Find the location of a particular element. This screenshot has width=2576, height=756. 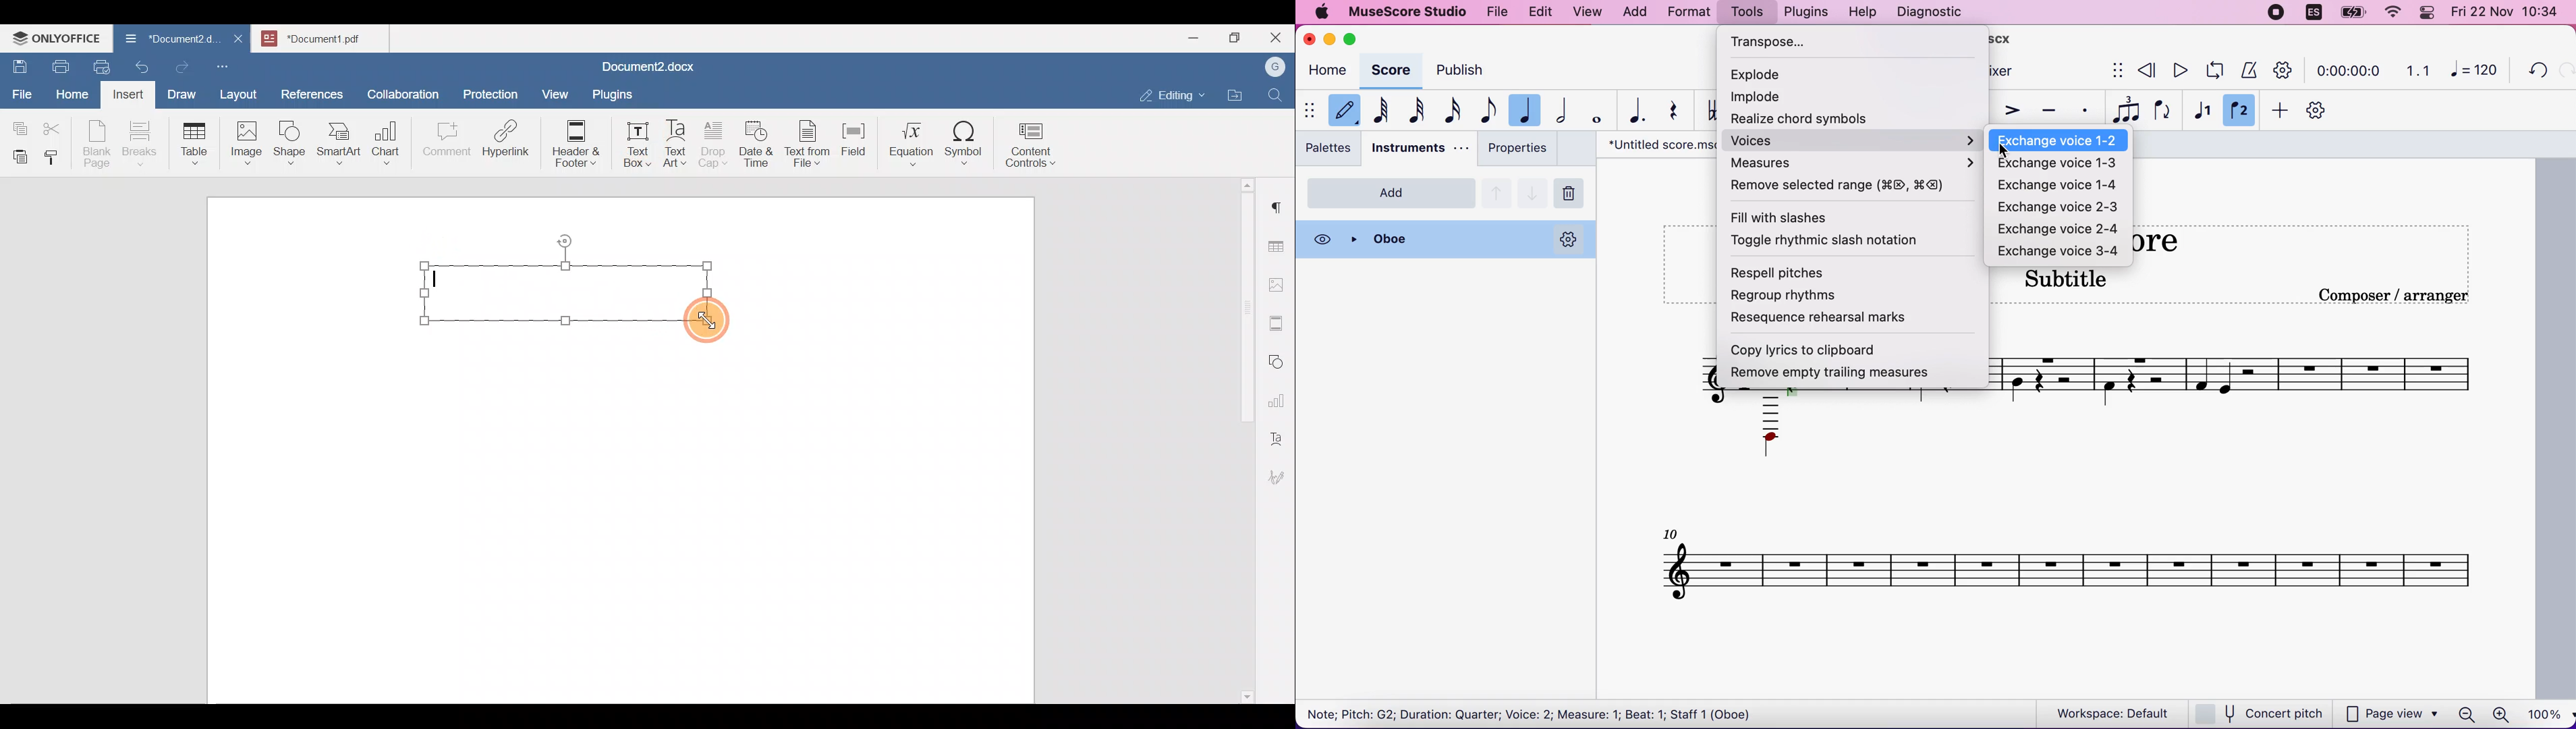

Header & footer is located at coordinates (571, 142).